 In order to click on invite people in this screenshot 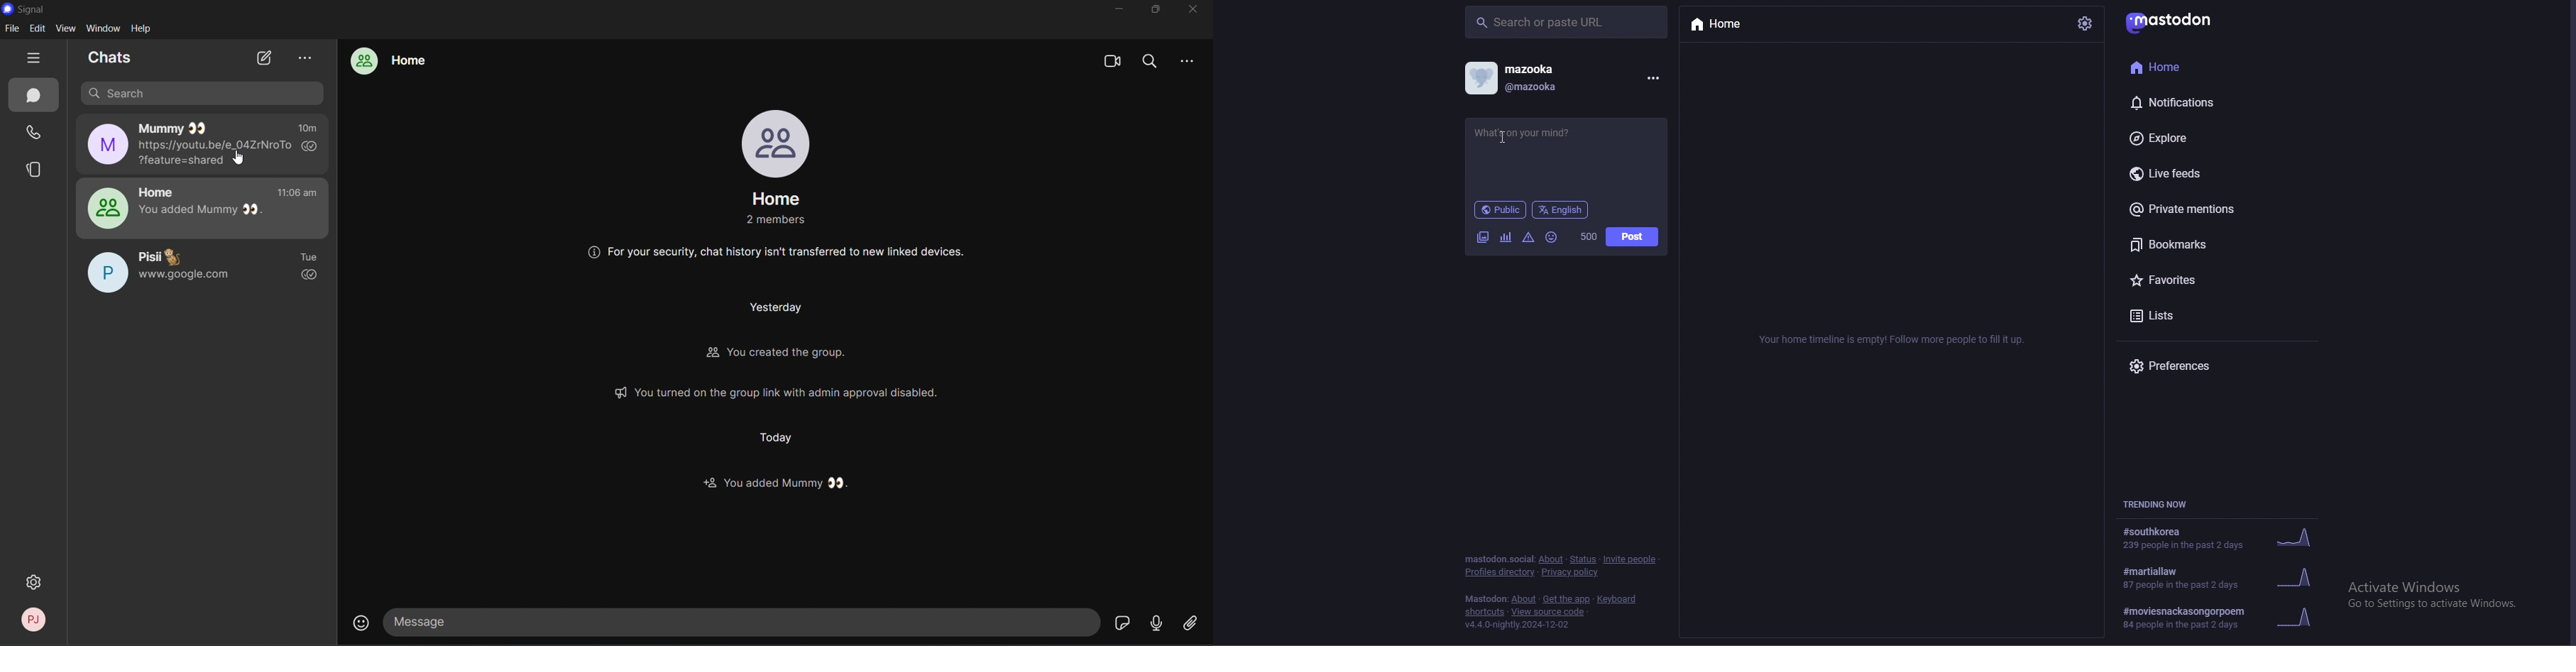, I will do `click(1631, 559)`.